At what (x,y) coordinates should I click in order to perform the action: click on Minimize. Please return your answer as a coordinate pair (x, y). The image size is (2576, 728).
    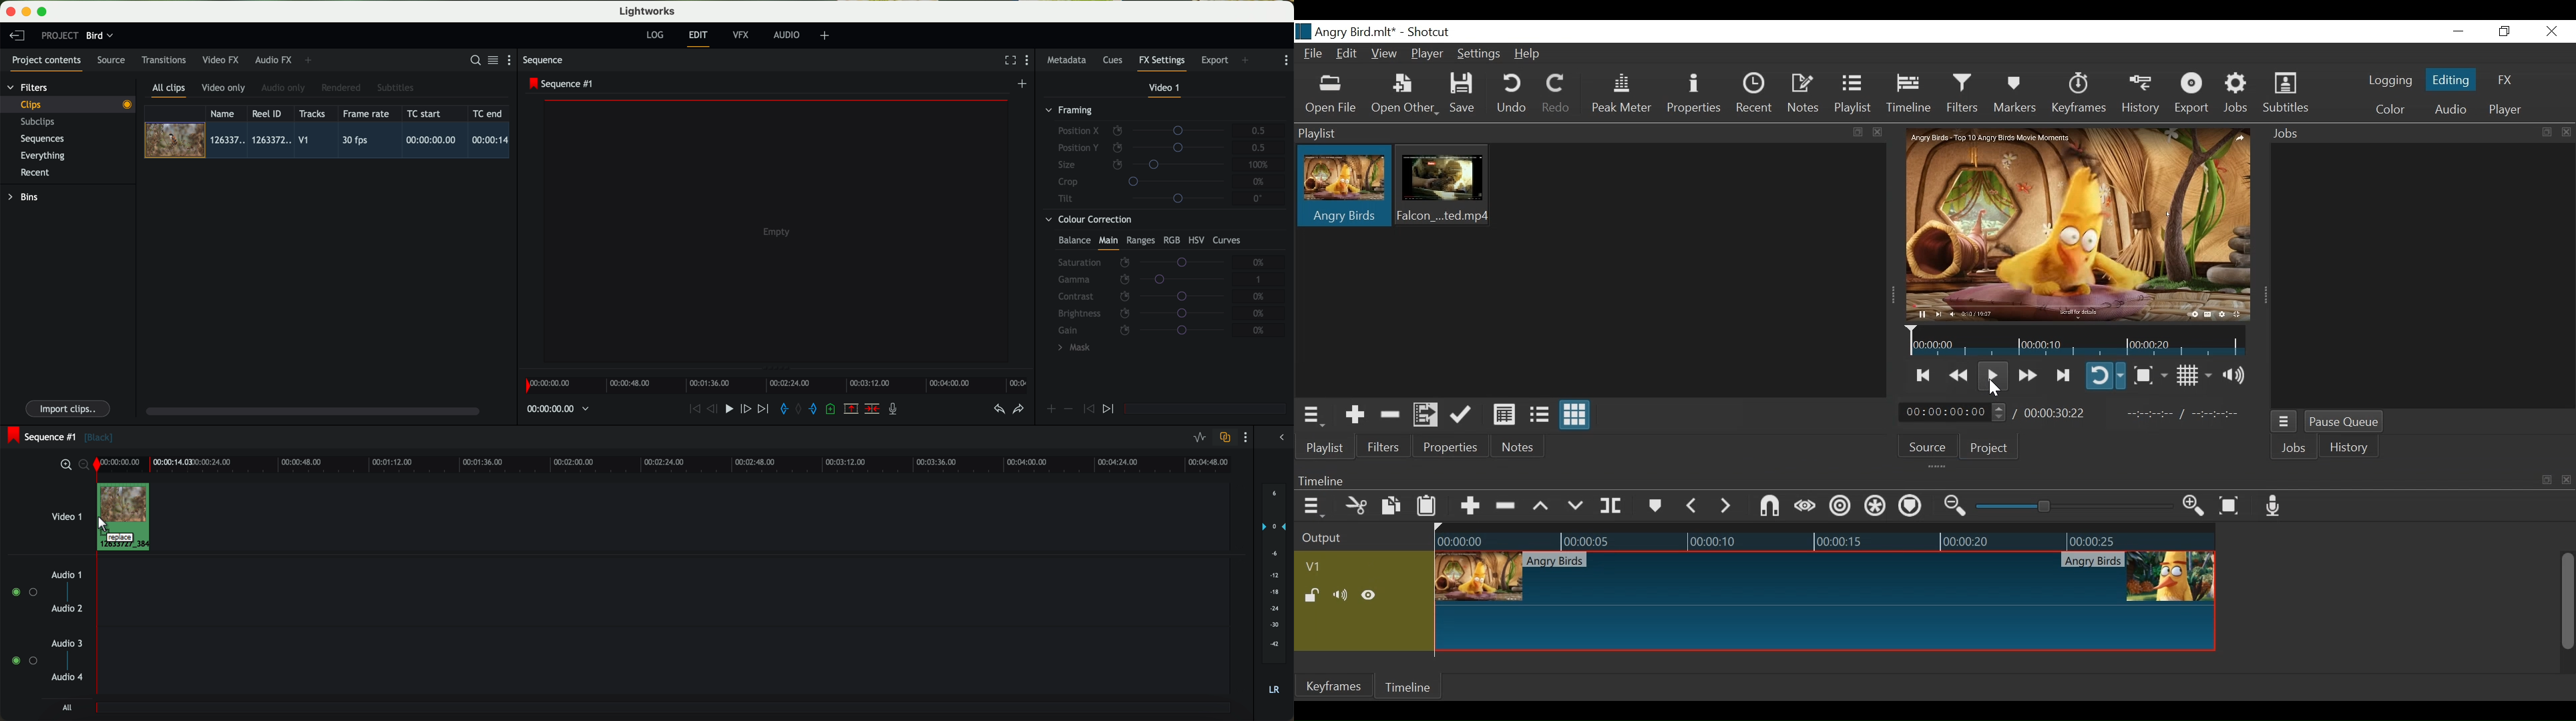
    Looking at the image, I should click on (2458, 31).